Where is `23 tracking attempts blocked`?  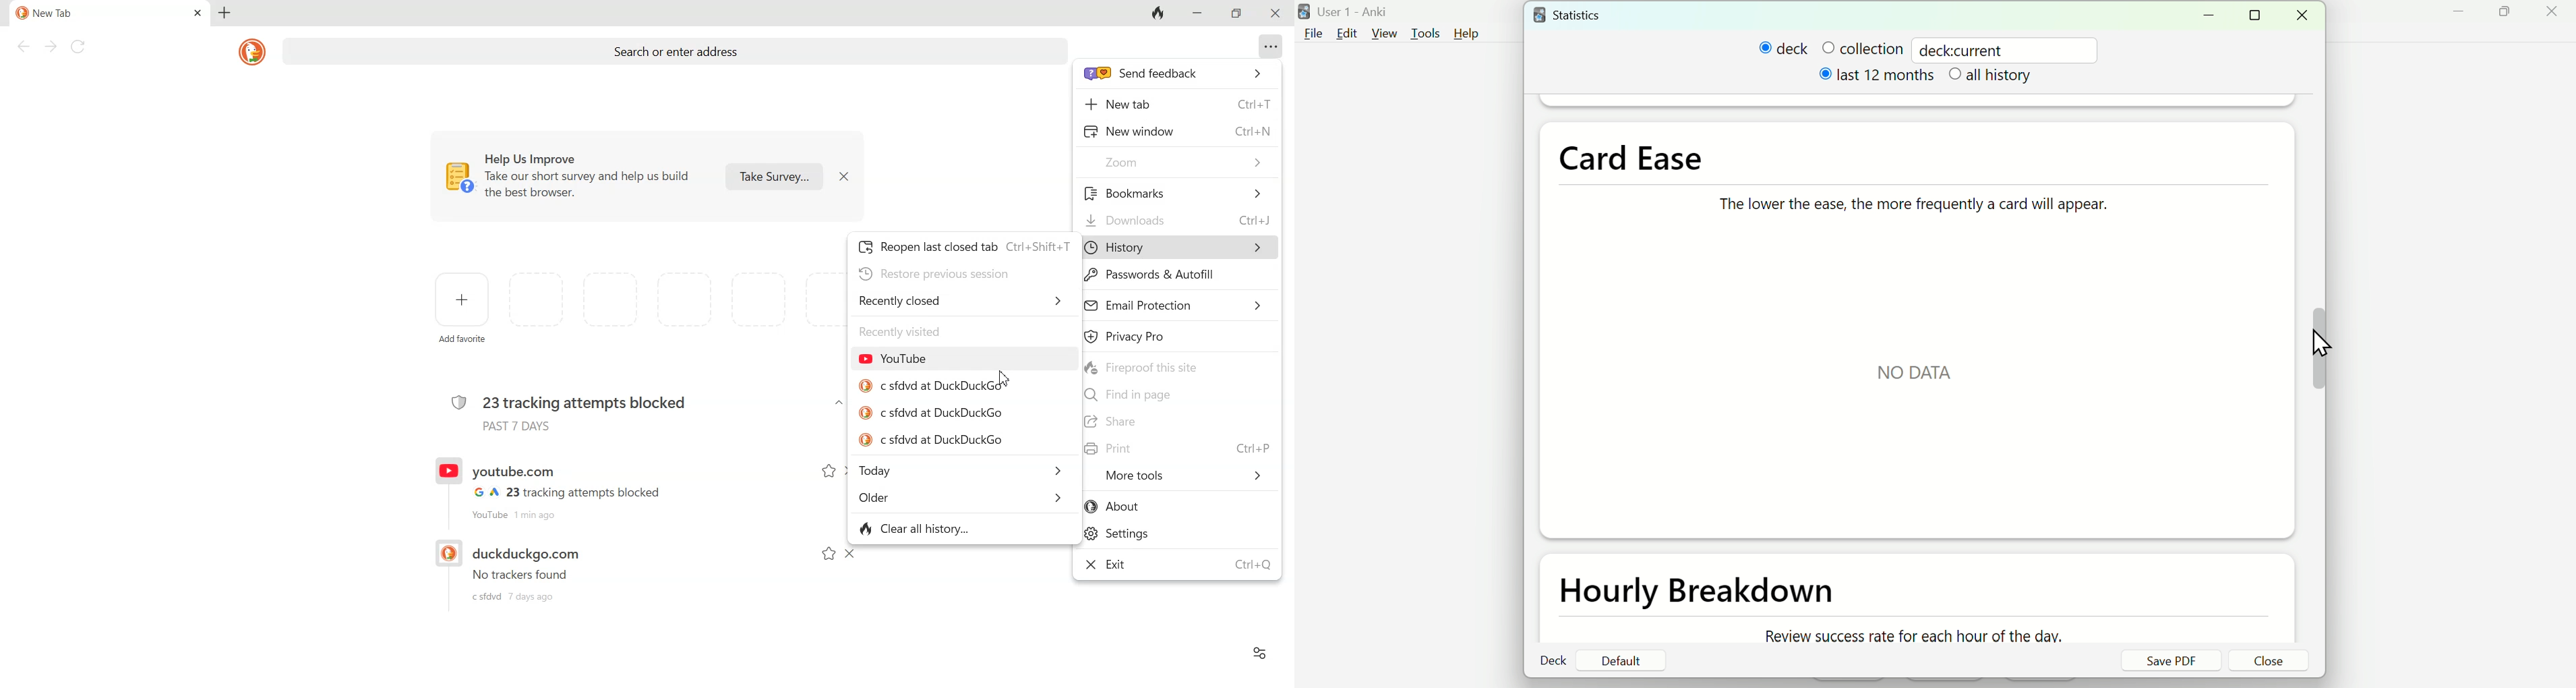 23 tracking attempts blocked is located at coordinates (569, 409).